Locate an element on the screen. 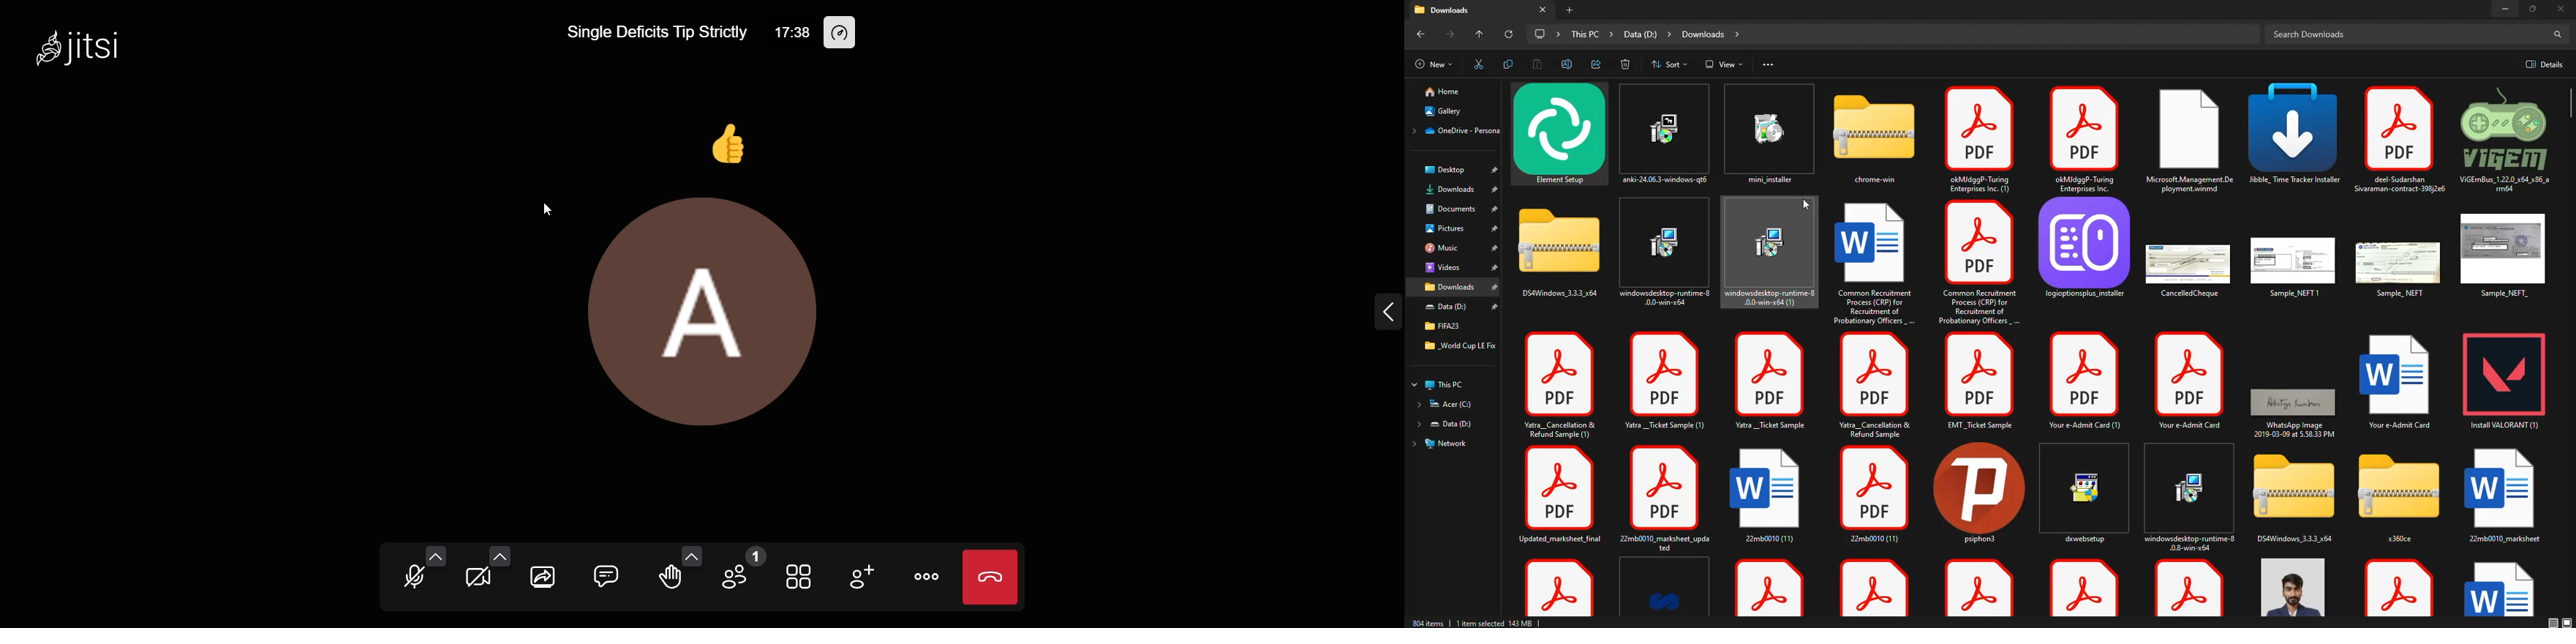  more action is located at coordinates (926, 577).